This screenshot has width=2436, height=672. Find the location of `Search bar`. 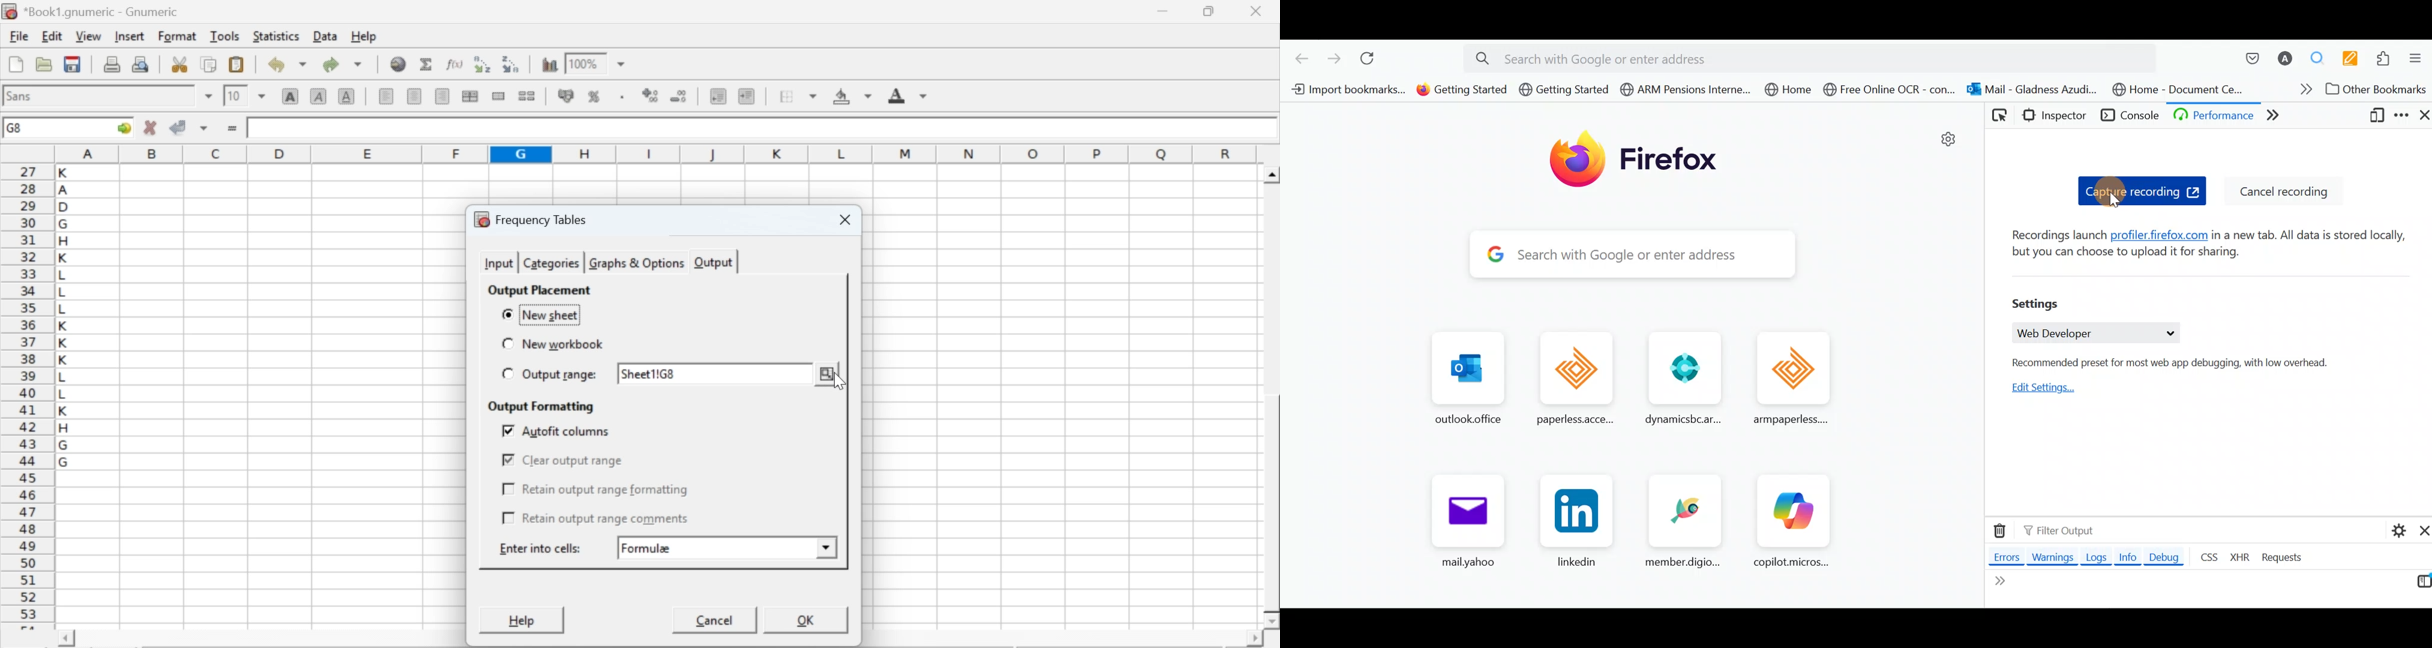

Search bar is located at coordinates (1816, 56).